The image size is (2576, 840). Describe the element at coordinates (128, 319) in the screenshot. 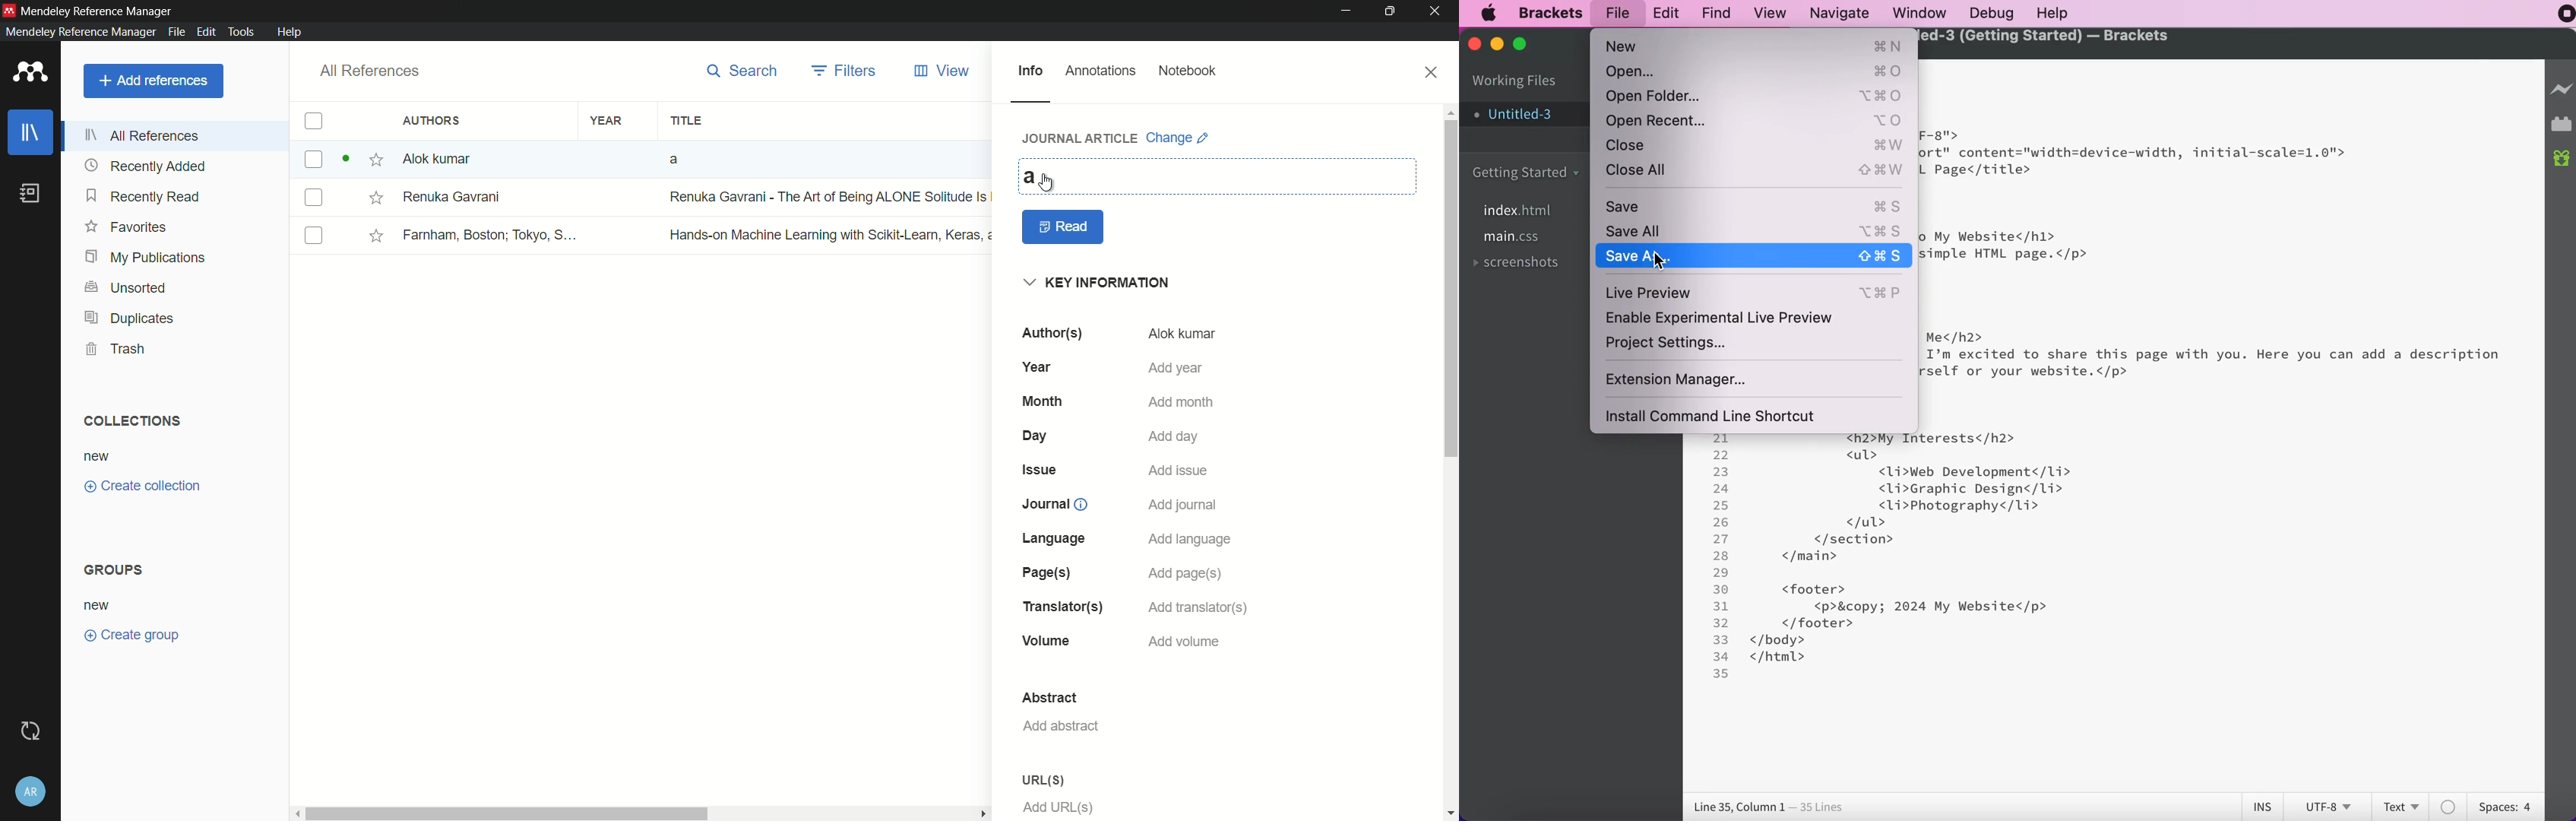

I see `duplicates` at that location.